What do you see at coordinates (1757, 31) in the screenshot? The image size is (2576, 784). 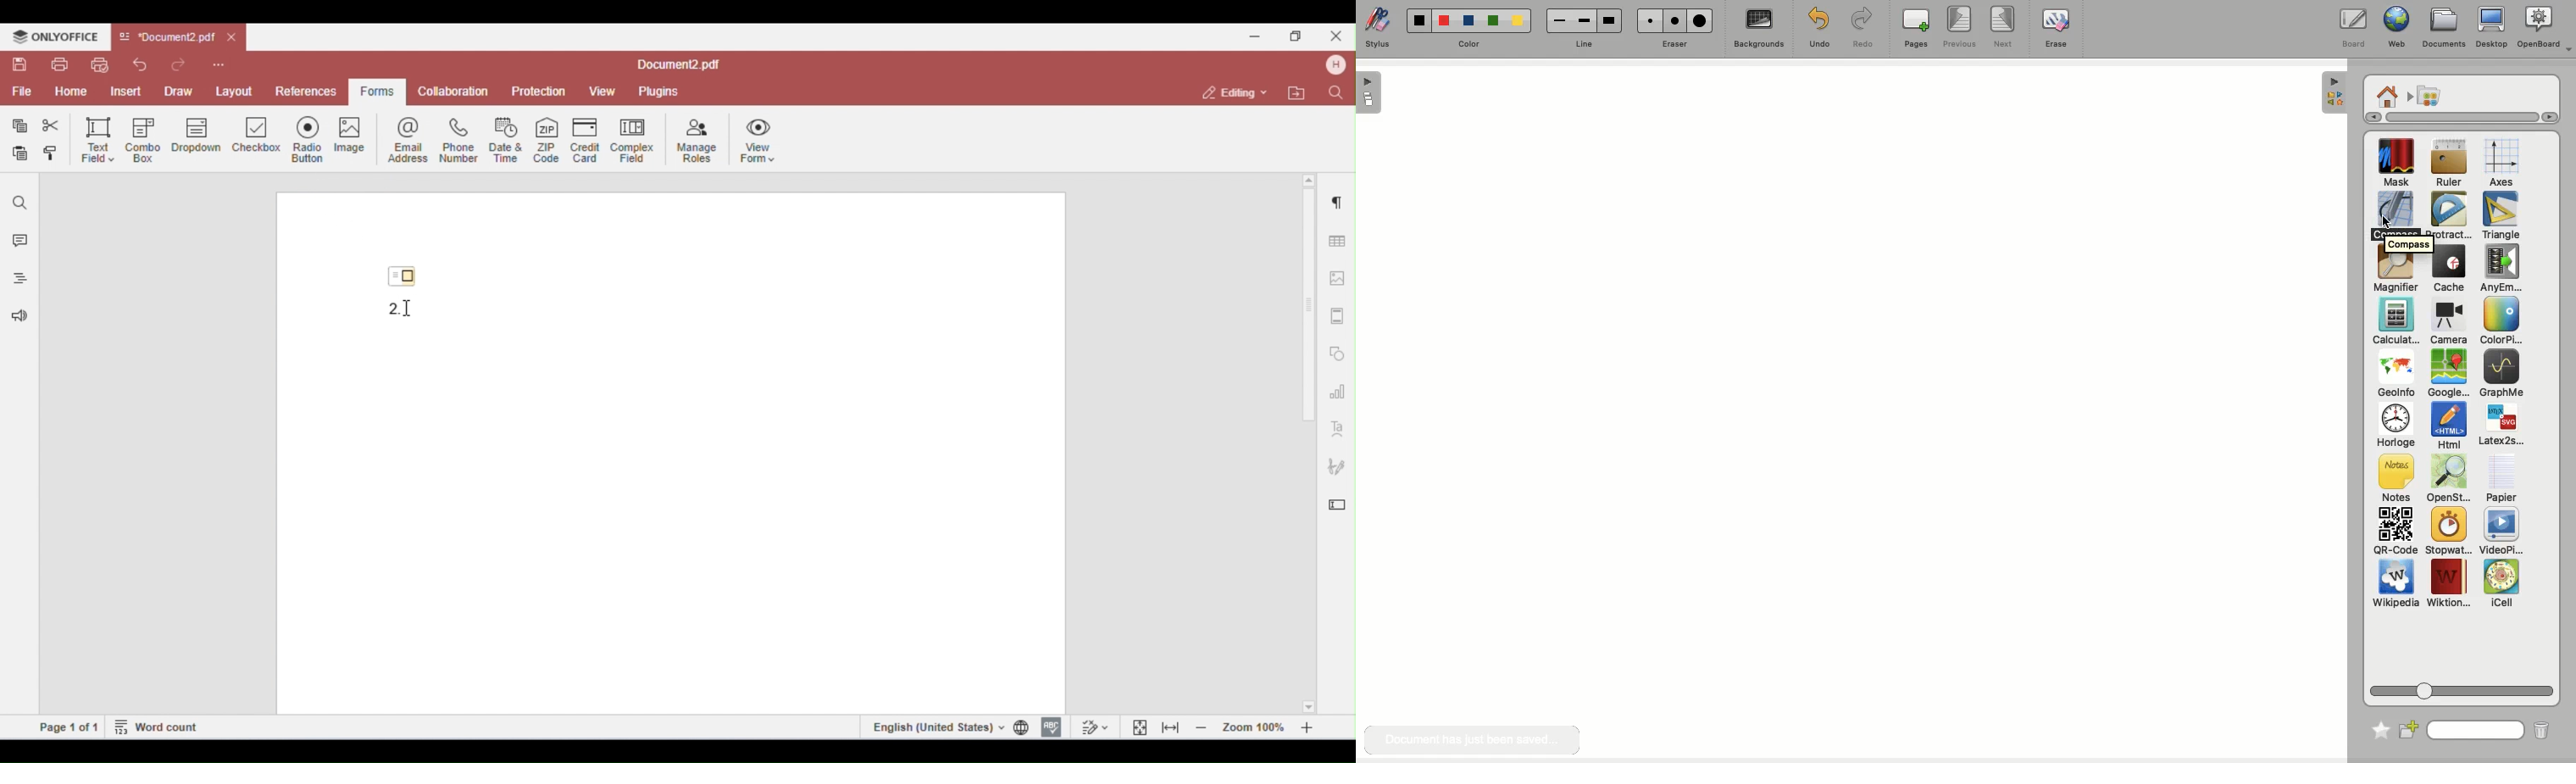 I see `Backgrounds` at bounding box center [1757, 31].